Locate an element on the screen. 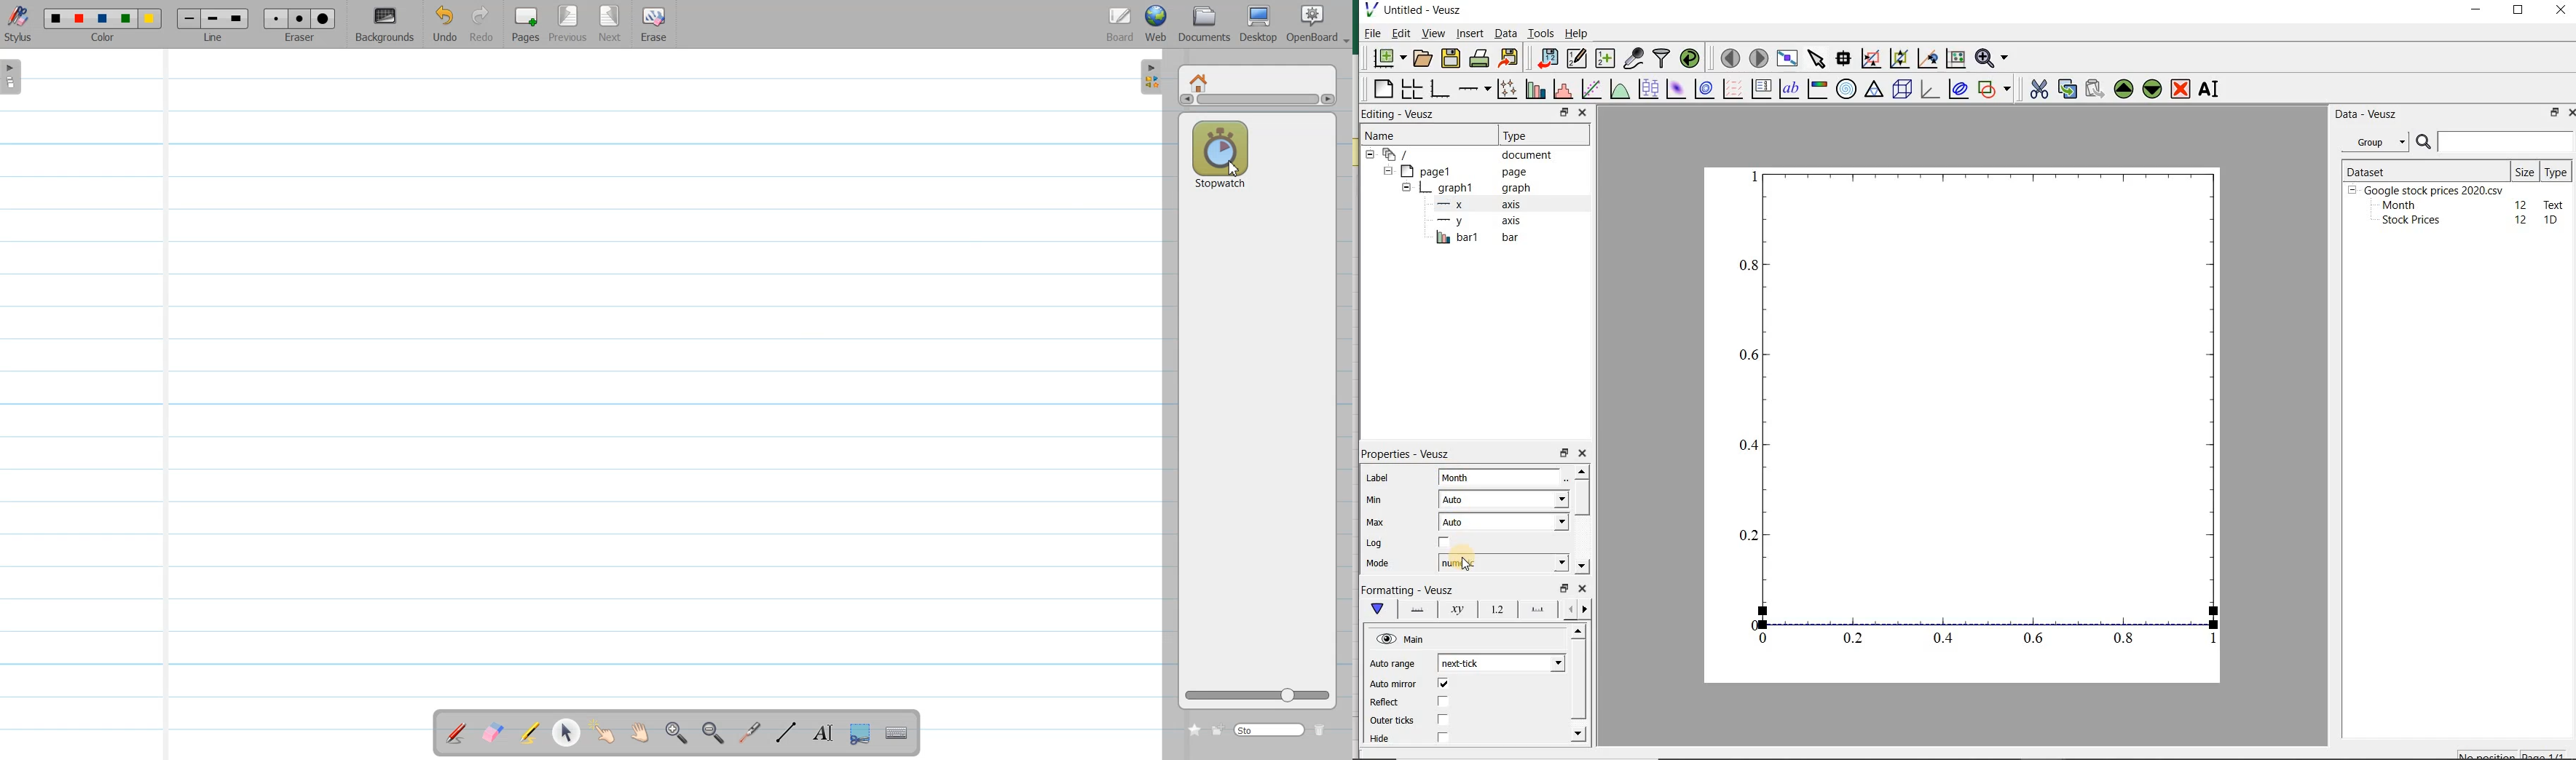 Image resolution: width=2576 pixels, height=784 pixels. restore is located at coordinates (1565, 454).